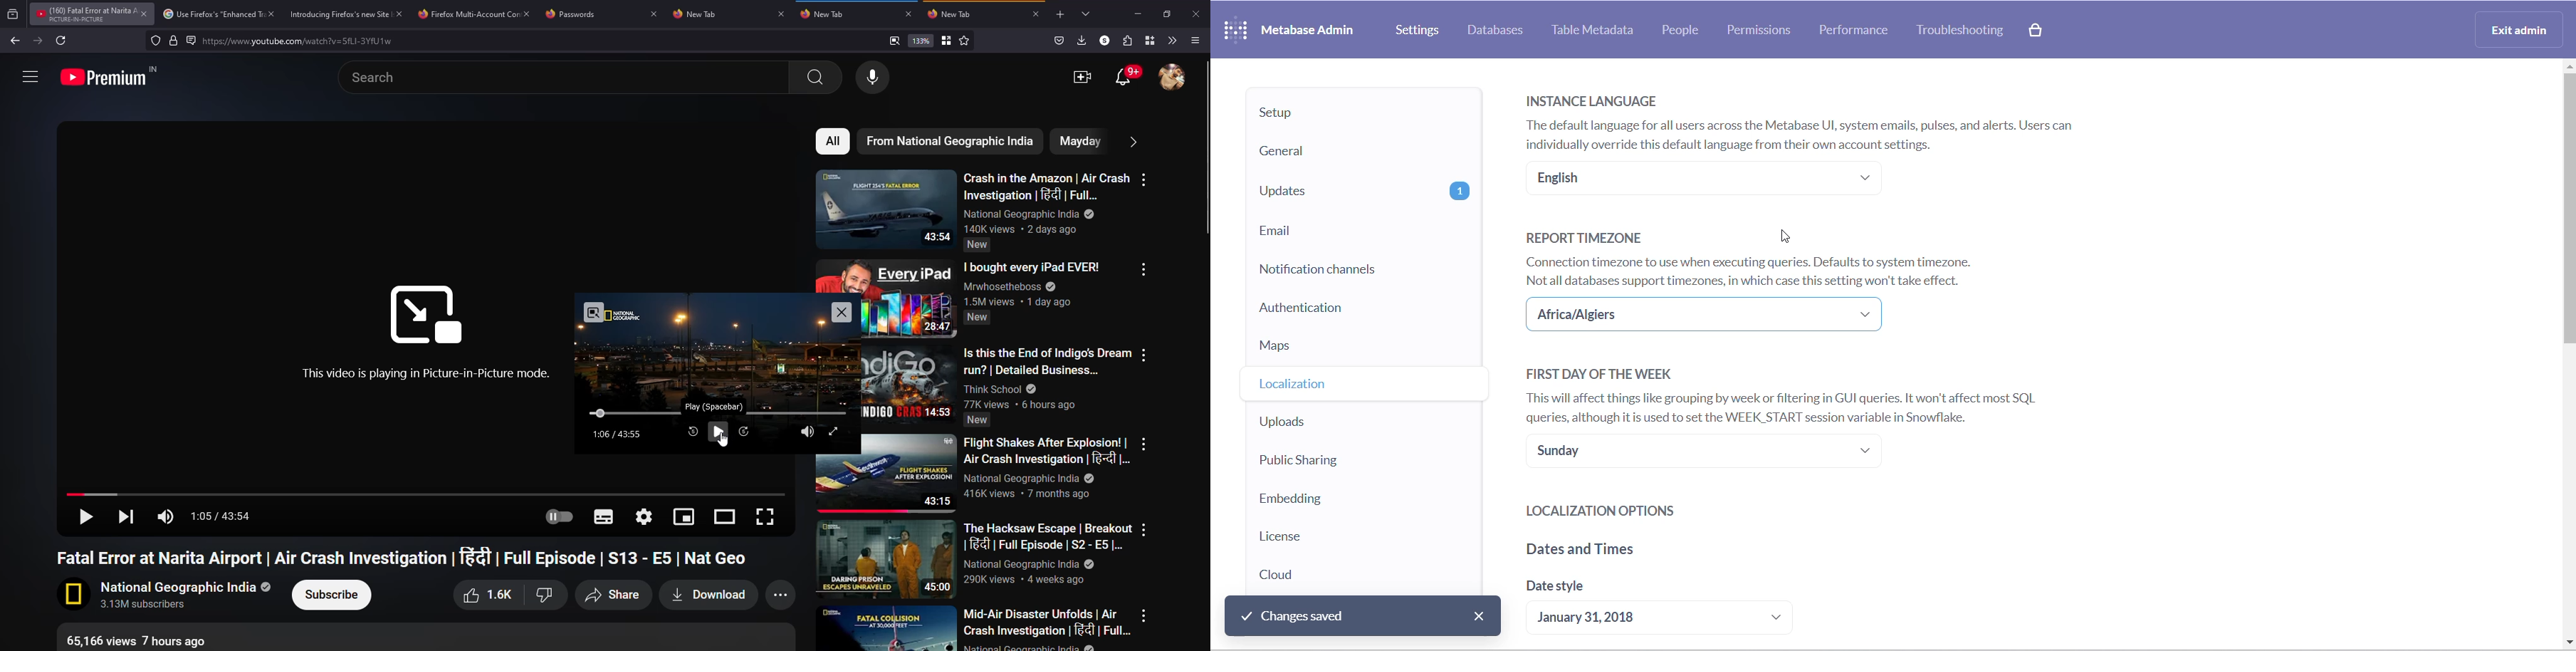 This screenshot has width=2576, height=672. Describe the element at coordinates (714, 407) in the screenshot. I see `play button description` at that location.